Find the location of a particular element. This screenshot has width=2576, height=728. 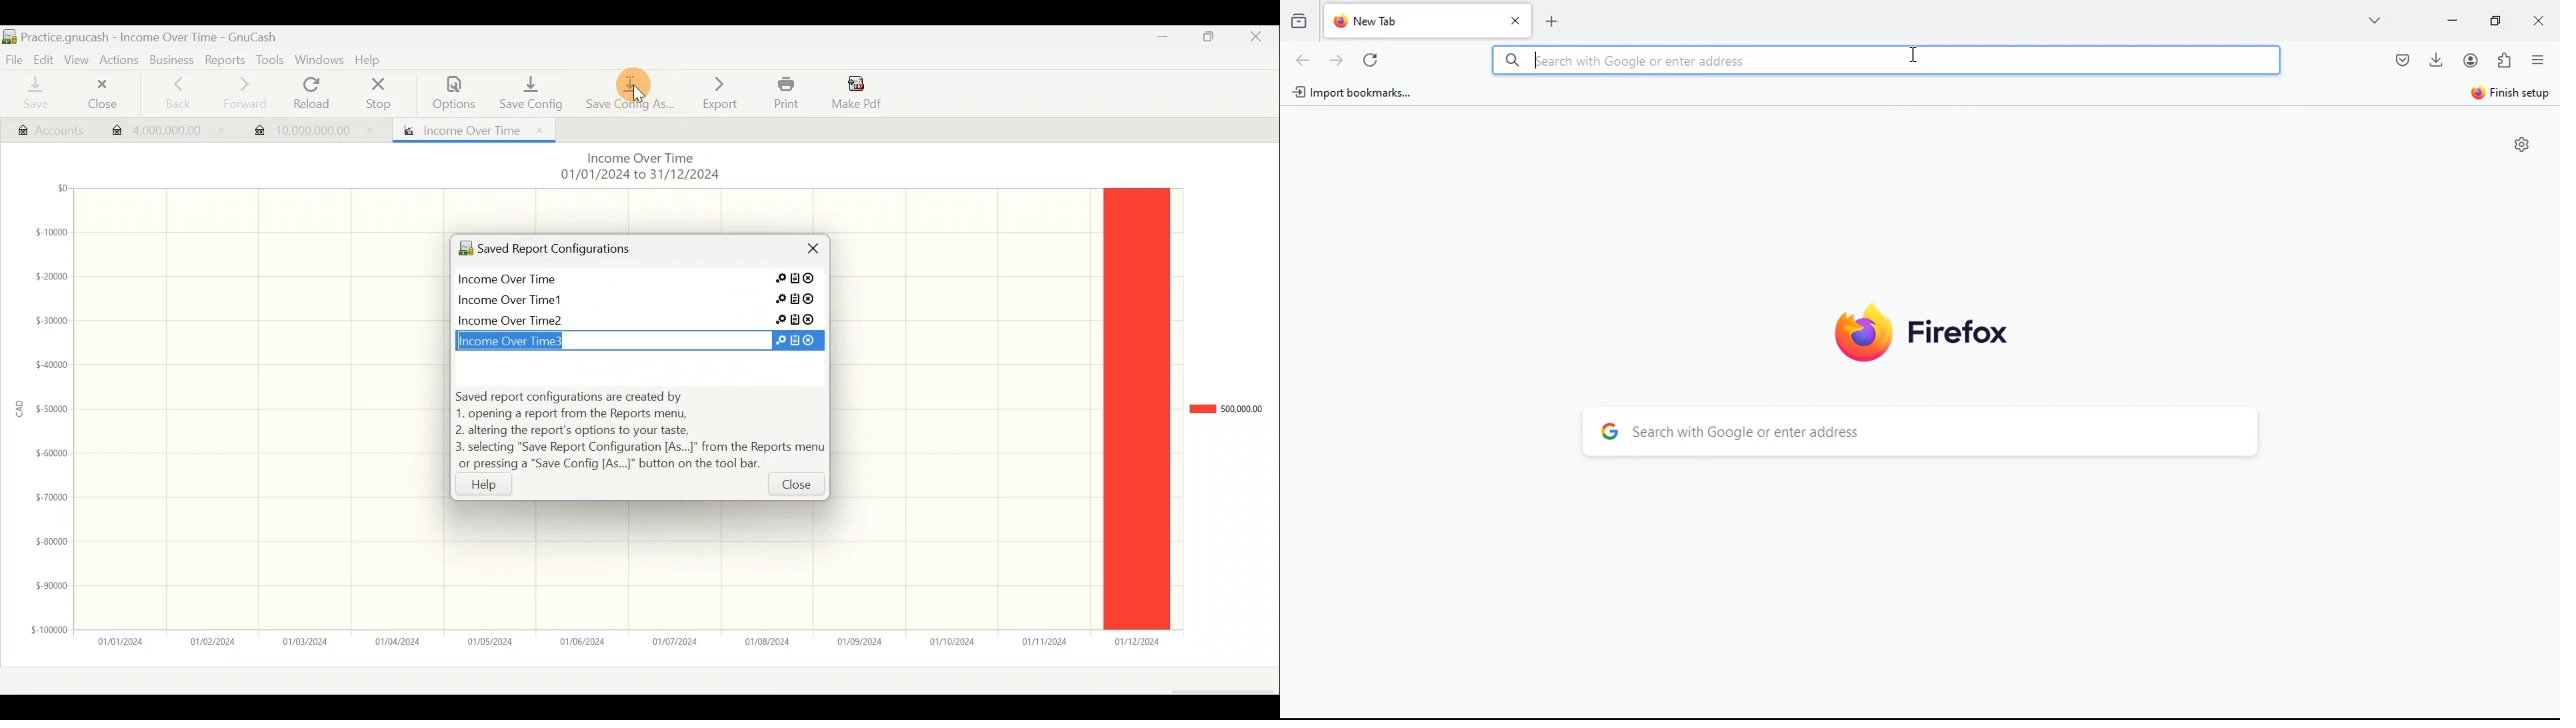

Saved report 1 is located at coordinates (642, 281).